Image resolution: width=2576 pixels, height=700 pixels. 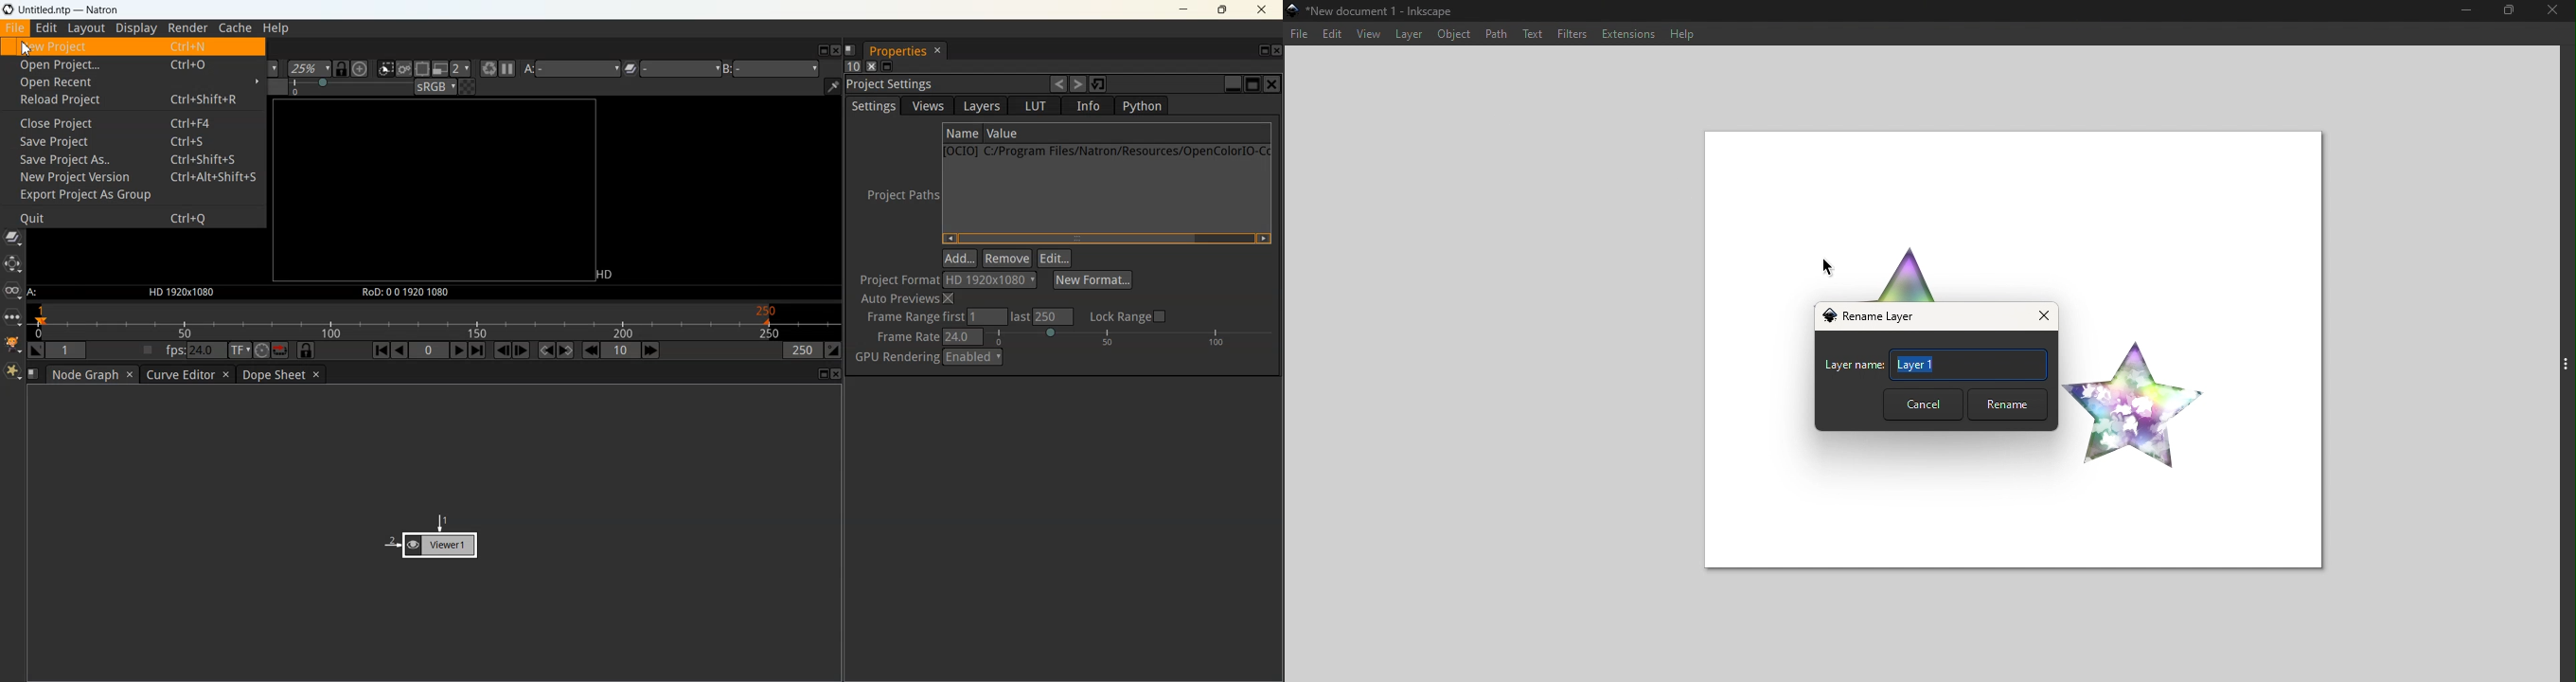 What do you see at coordinates (13, 236) in the screenshot?
I see `Merge` at bounding box center [13, 236].